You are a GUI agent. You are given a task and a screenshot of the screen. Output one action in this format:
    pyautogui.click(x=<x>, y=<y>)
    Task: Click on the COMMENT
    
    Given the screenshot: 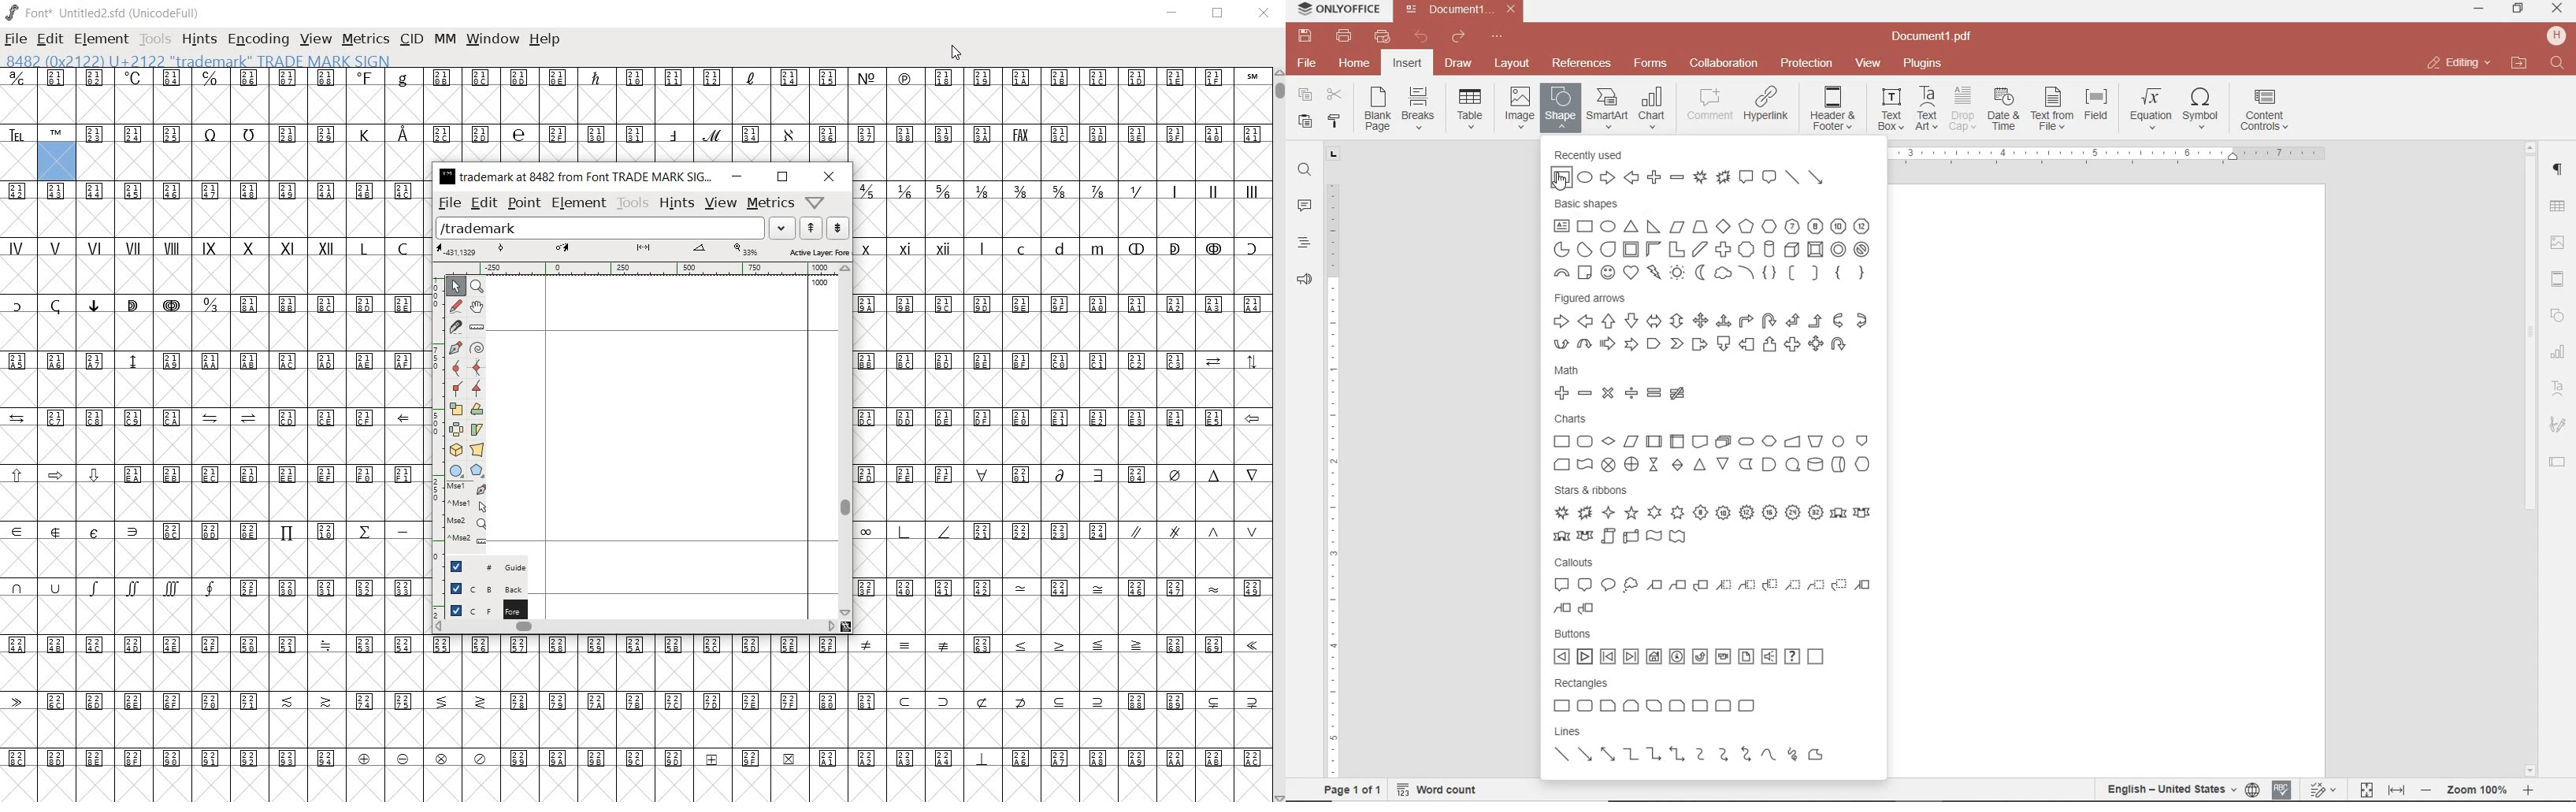 What is the action you would take?
    pyautogui.click(x=1711, y=104)
    